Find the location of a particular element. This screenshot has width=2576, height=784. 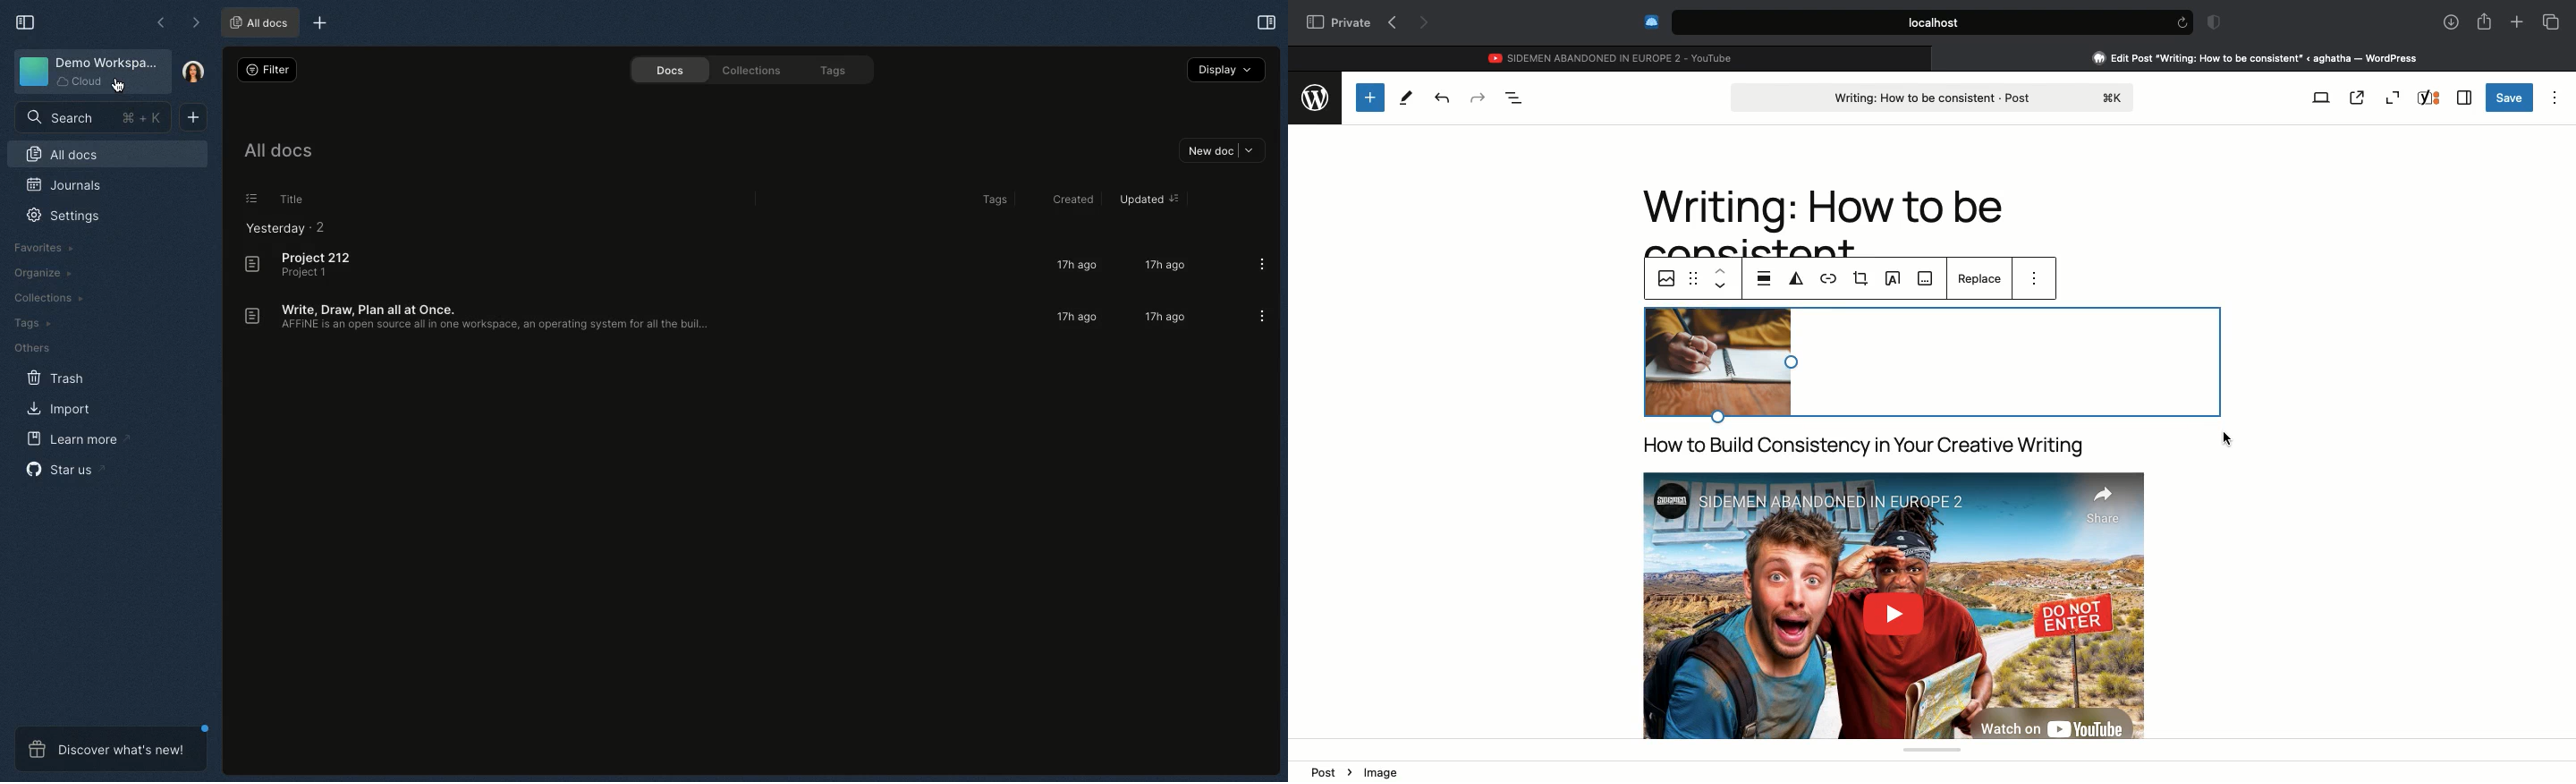

Tags is located at coordinates (829, 70).